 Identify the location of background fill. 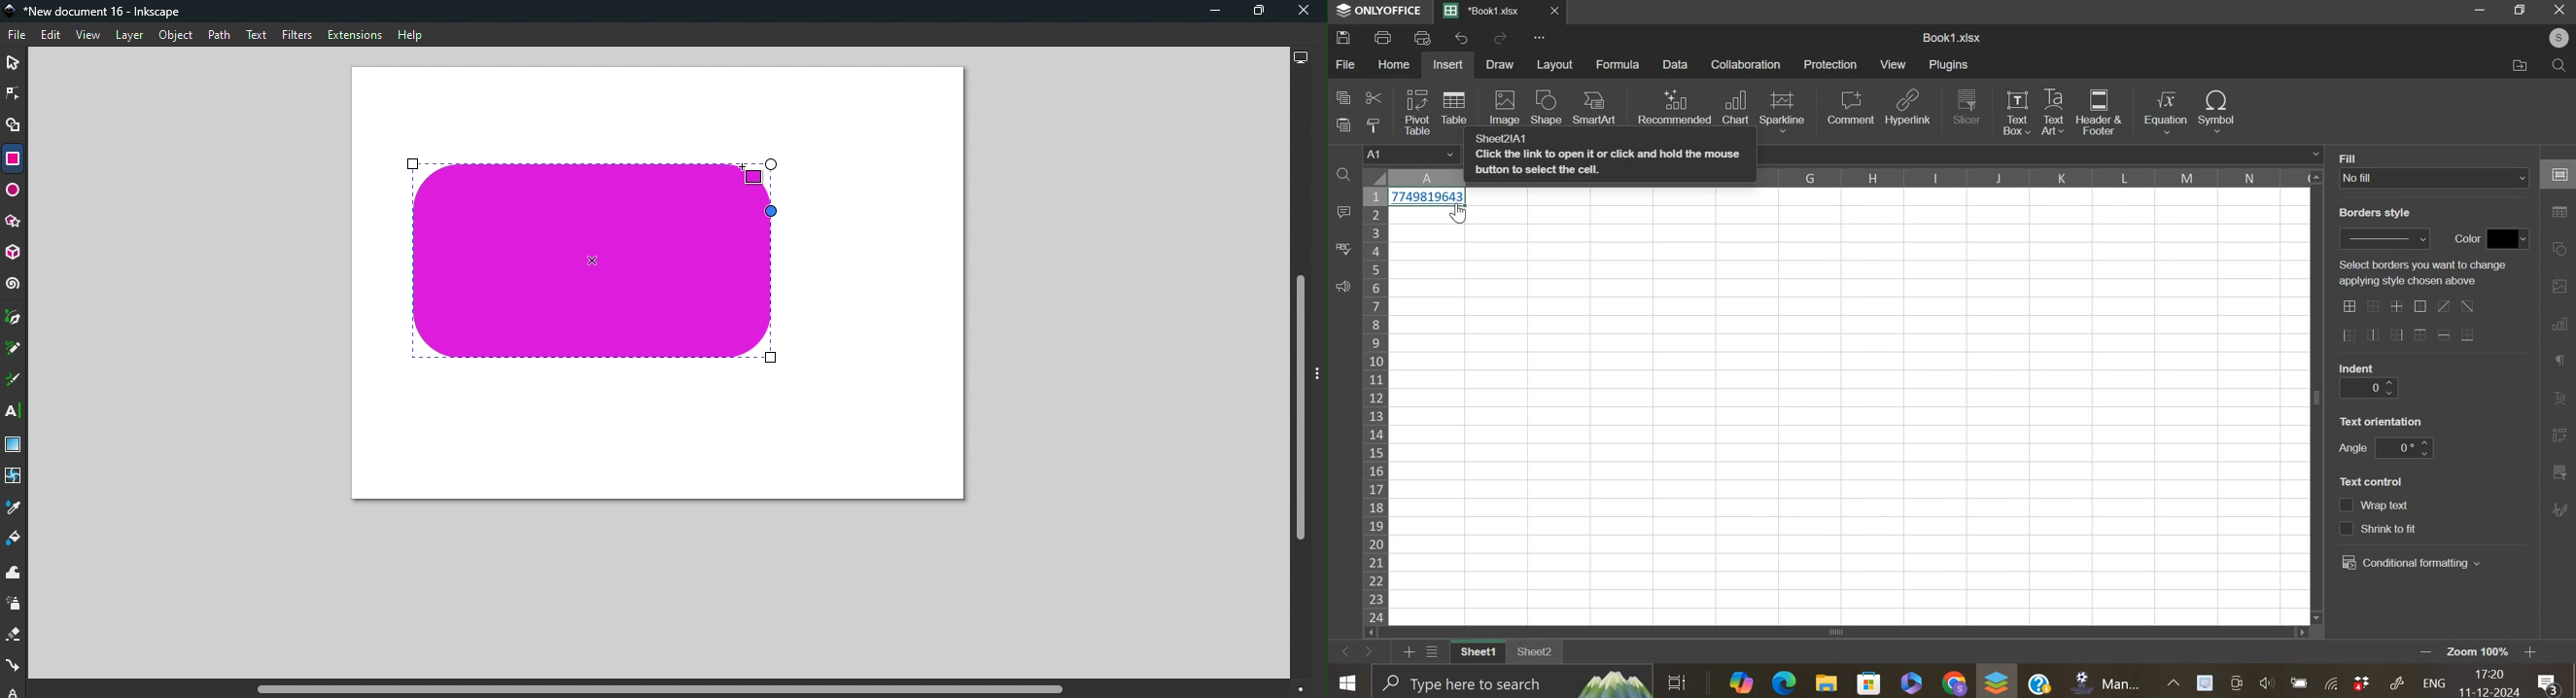
(2435, 178).